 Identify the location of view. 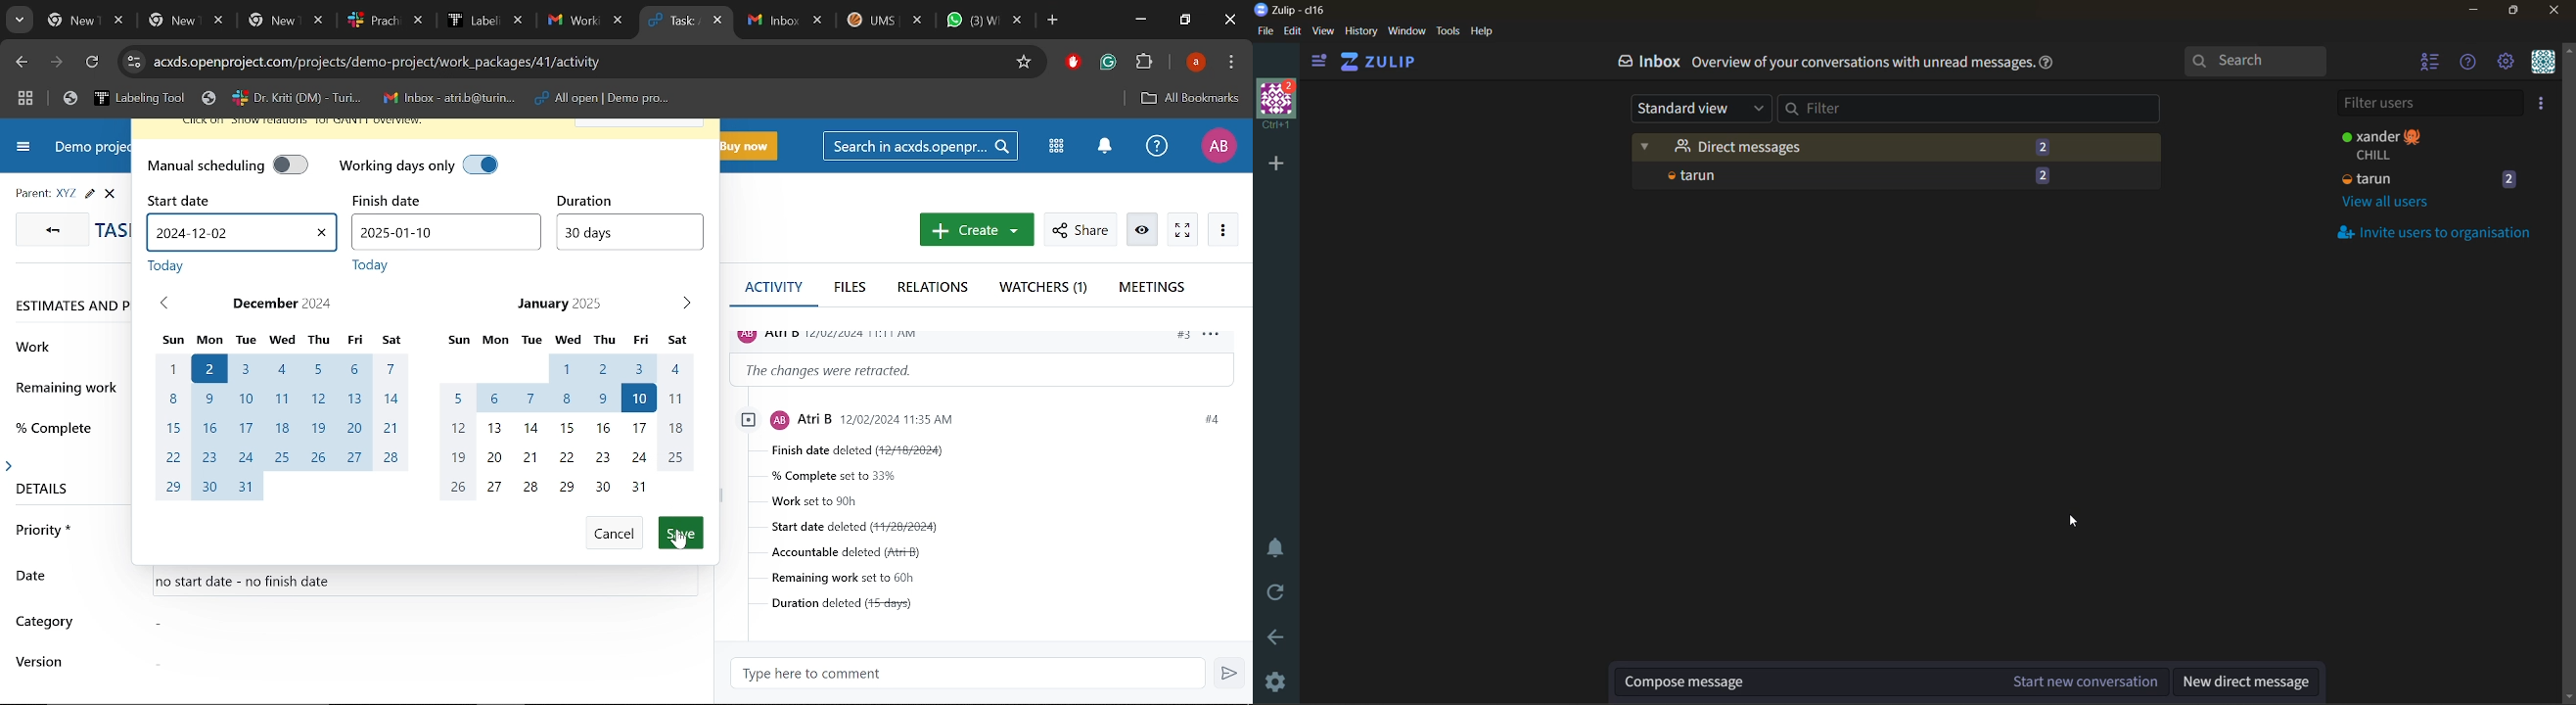
(1327, 32).